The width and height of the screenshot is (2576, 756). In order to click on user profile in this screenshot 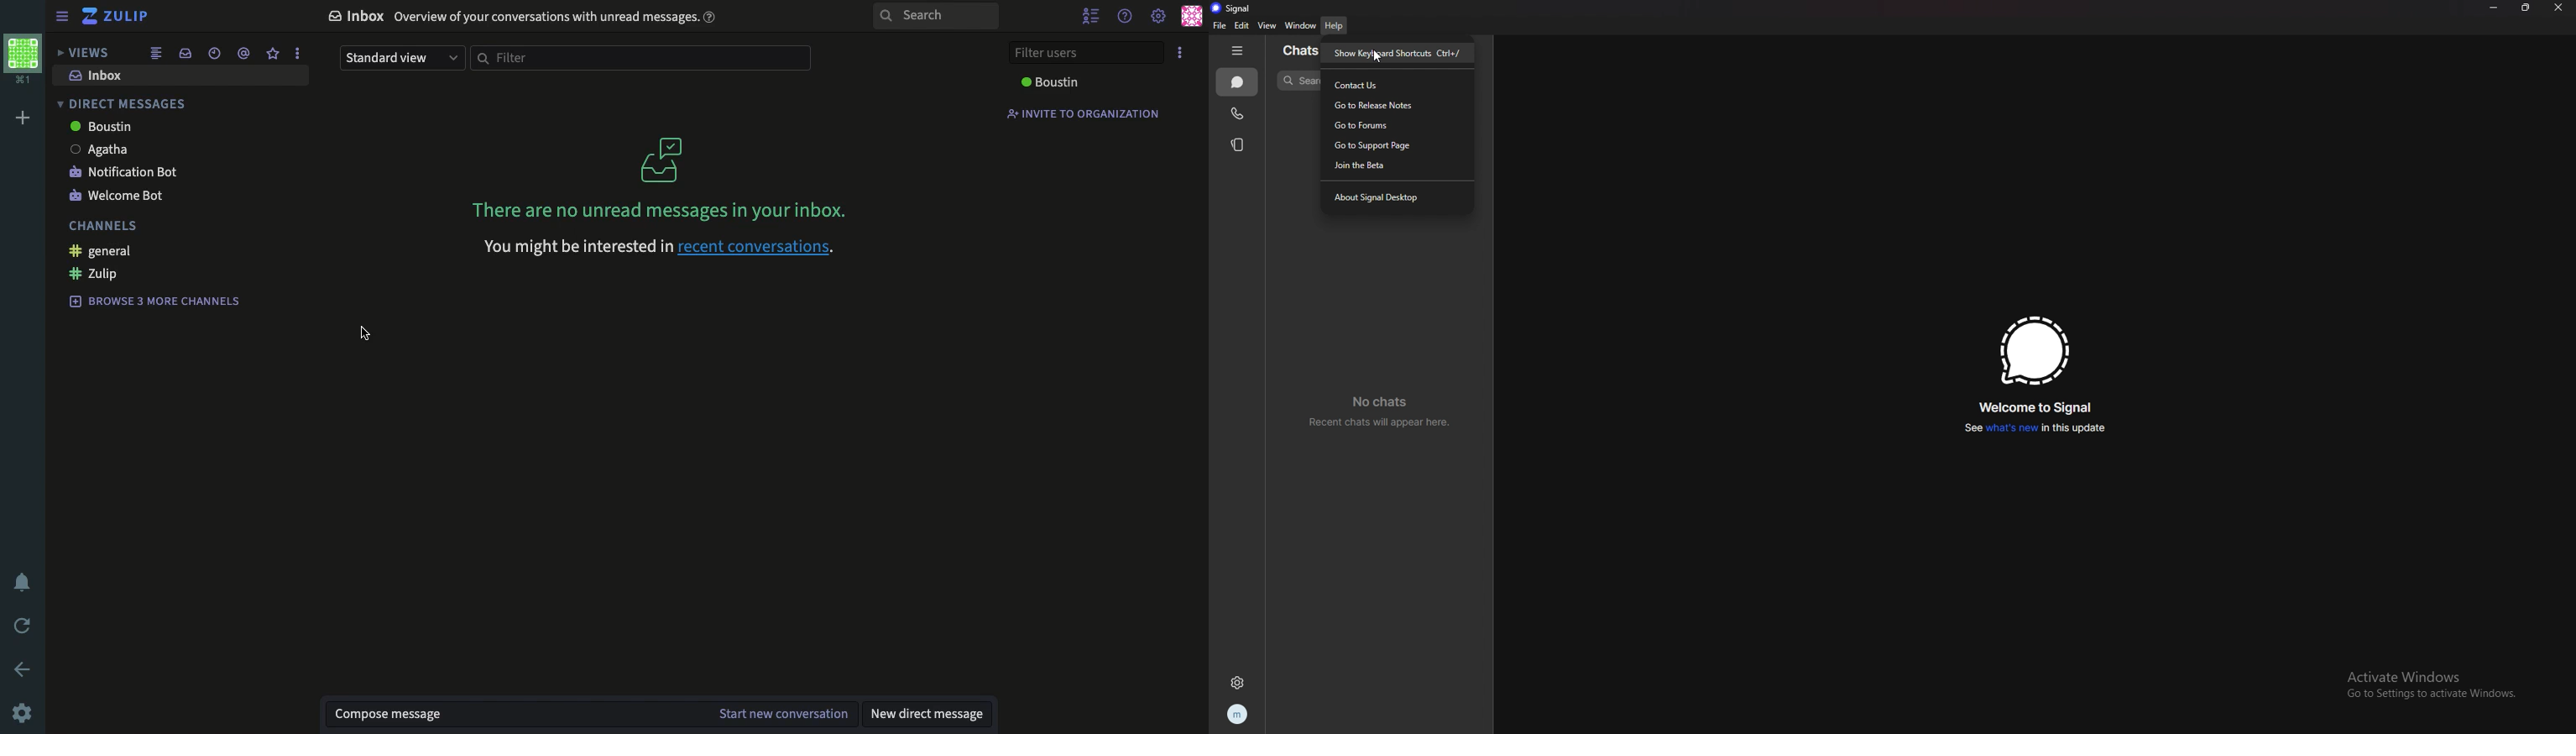, I will do `click(1192, 15)`.